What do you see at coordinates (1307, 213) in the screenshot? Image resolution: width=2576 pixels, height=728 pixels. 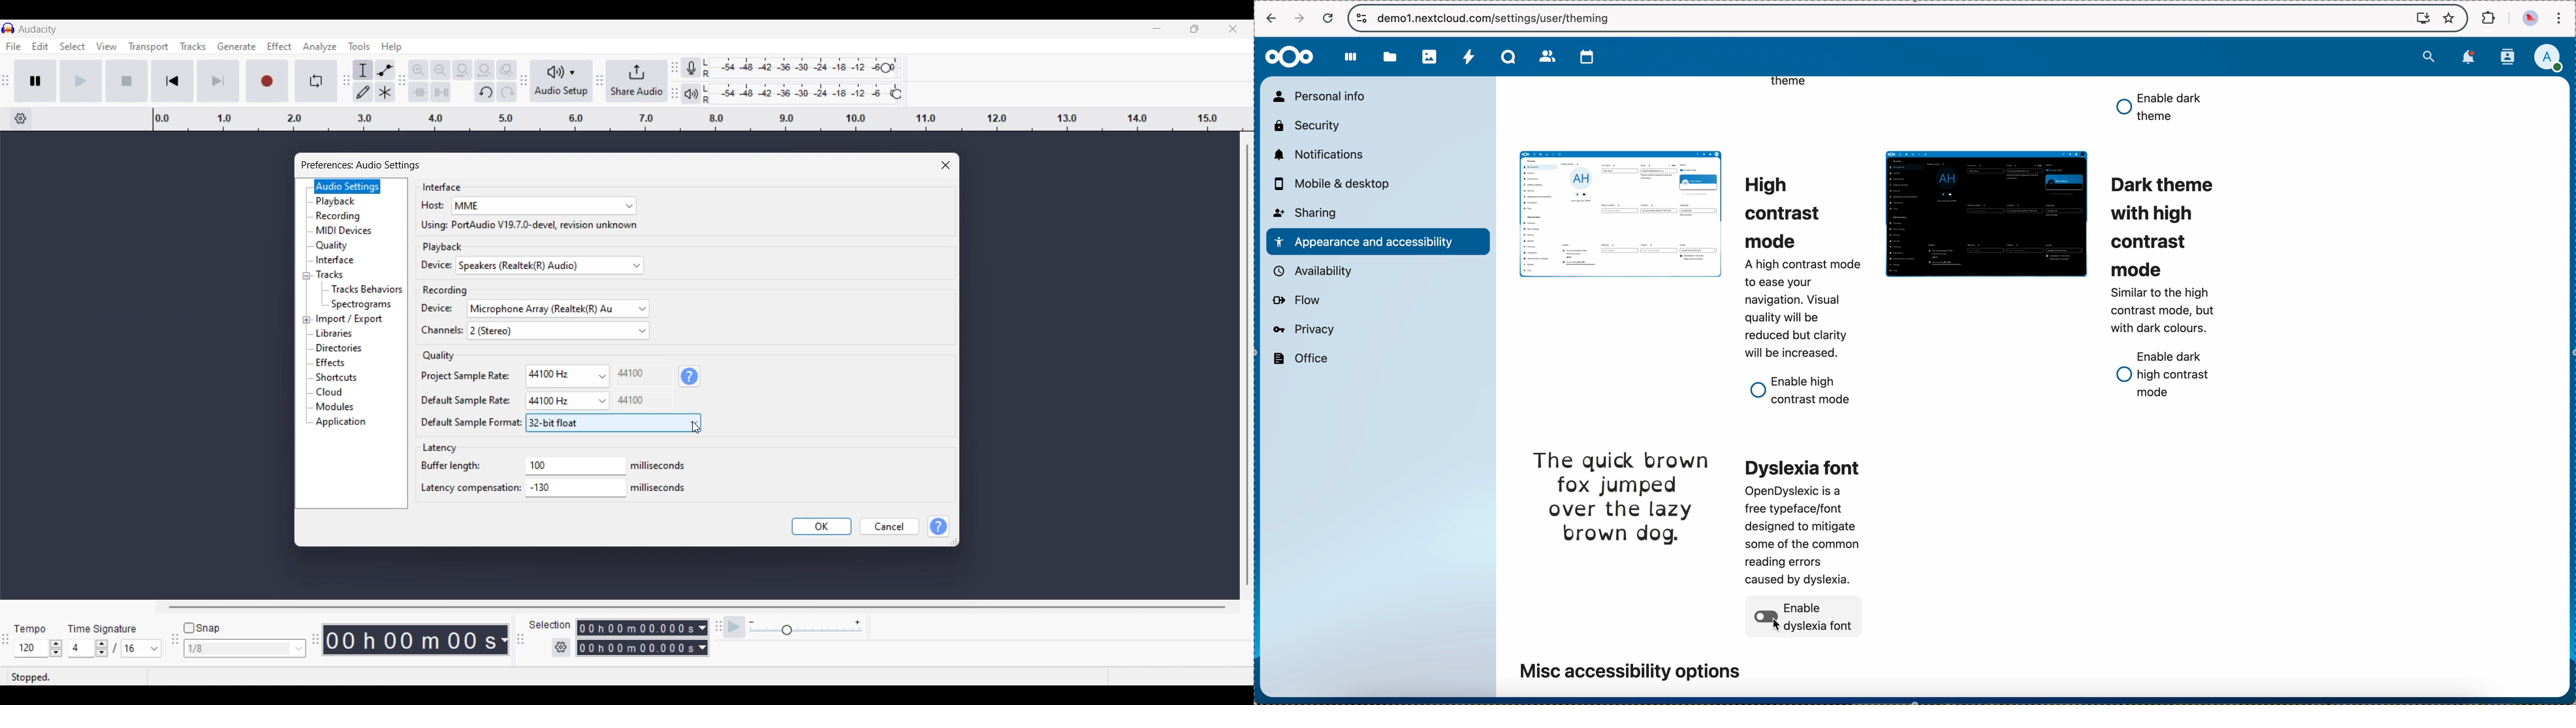 I see `sharing` at bounding box center [1307, 213].